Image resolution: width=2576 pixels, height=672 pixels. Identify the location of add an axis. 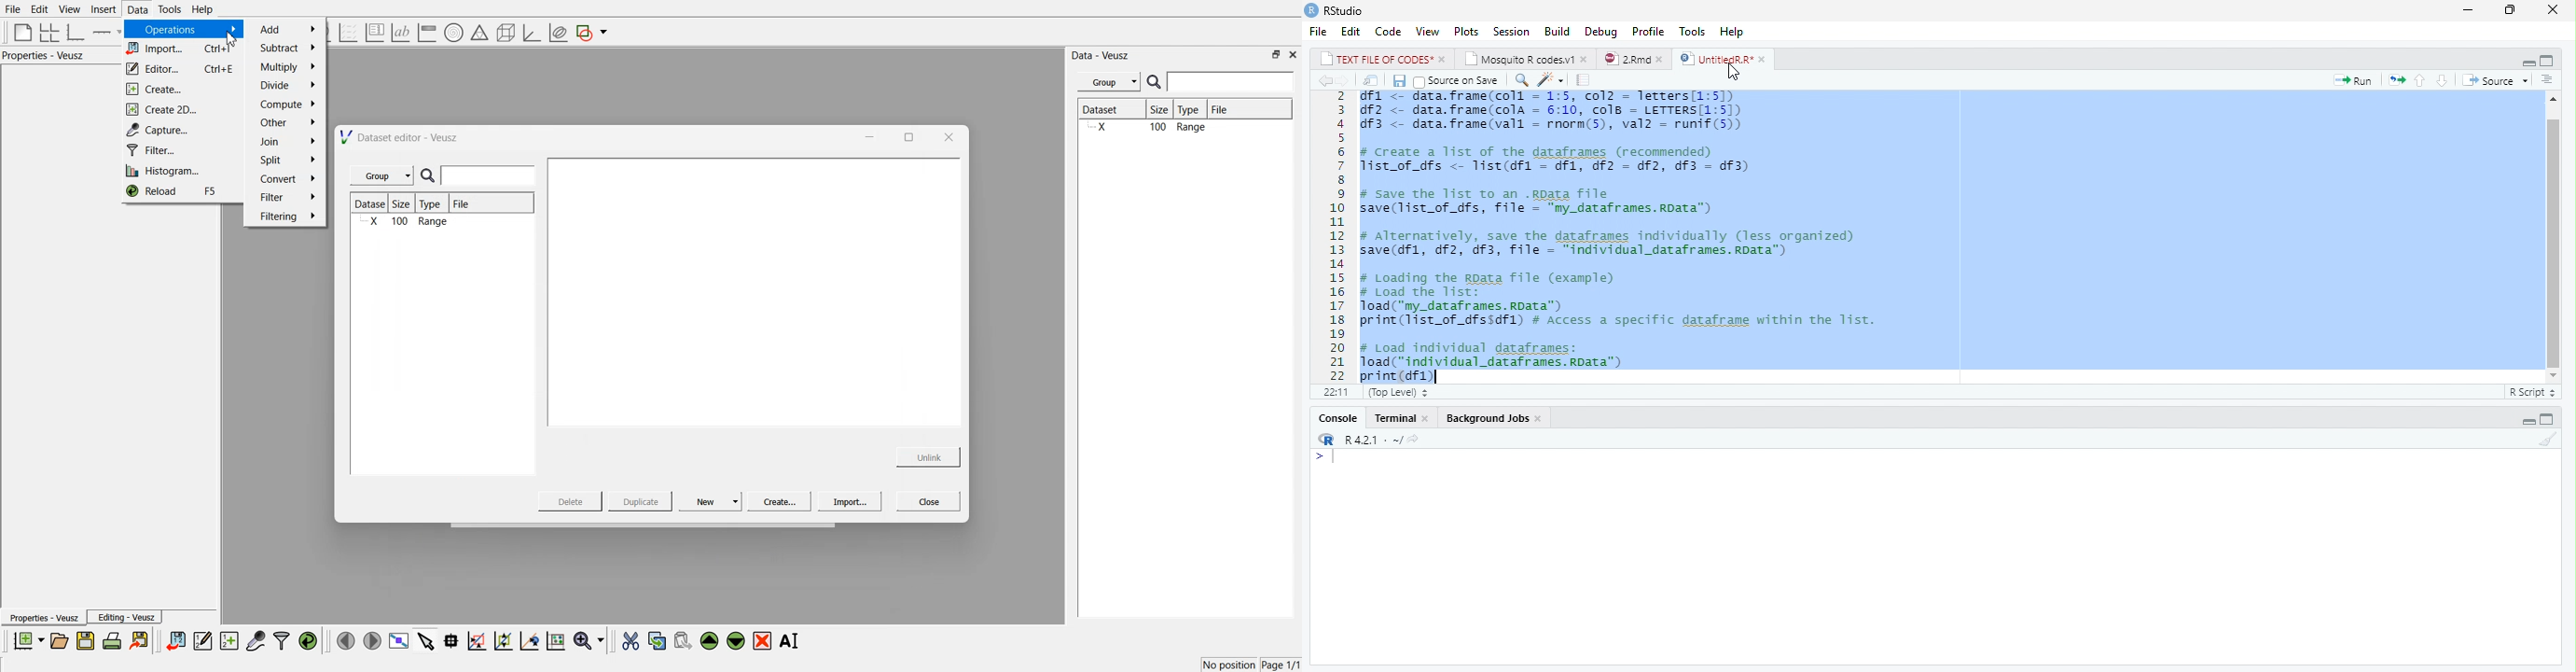
(107, 32).